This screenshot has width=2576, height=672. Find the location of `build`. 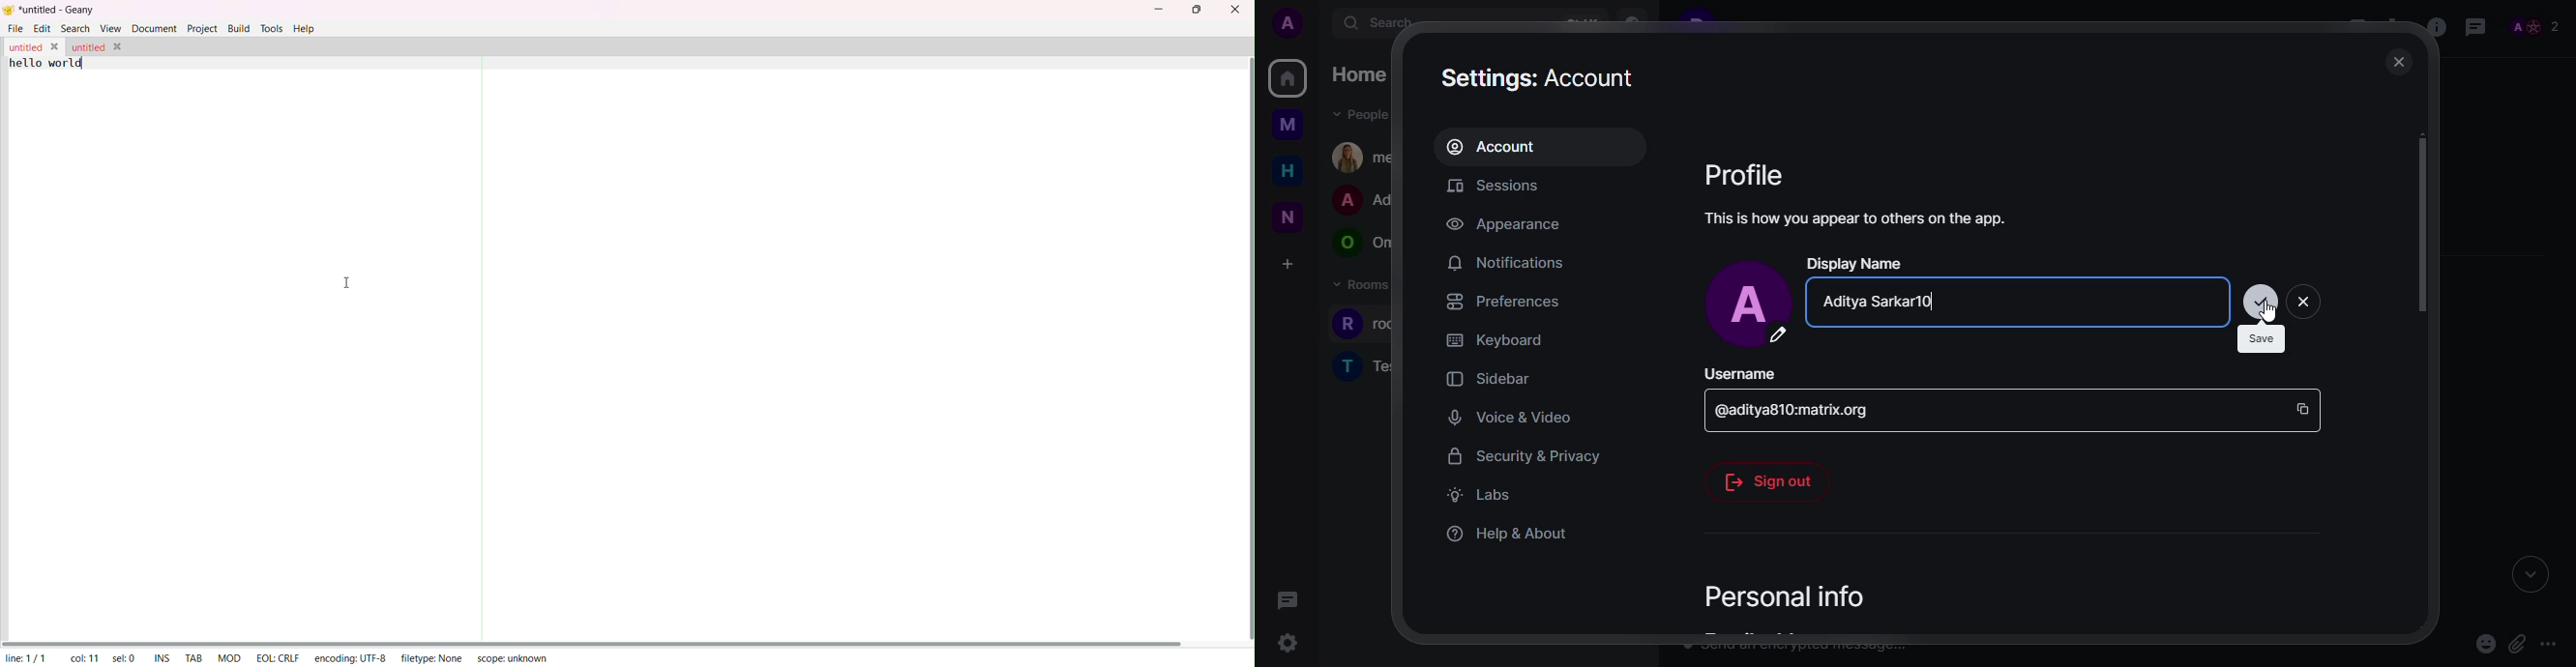

build is located at coordinates (238, 27).